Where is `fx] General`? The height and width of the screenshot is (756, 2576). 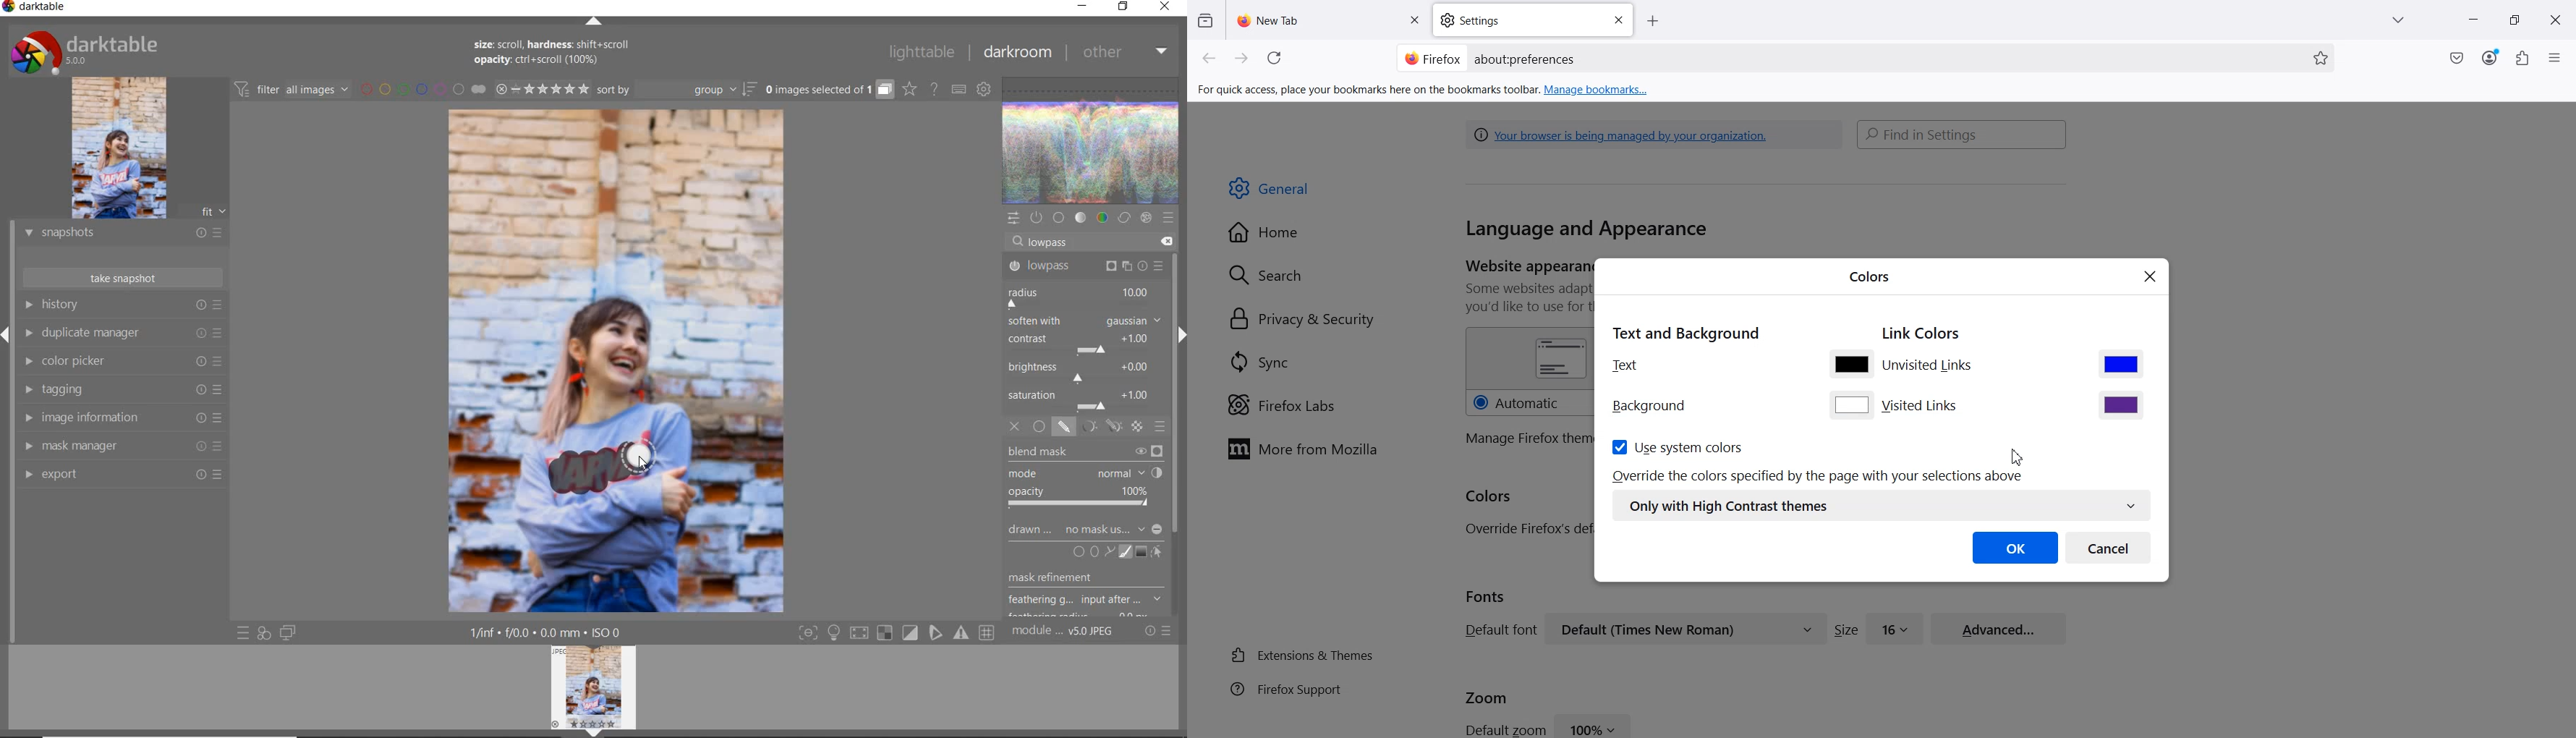
fx] General is located at coordinates (1270, 189).